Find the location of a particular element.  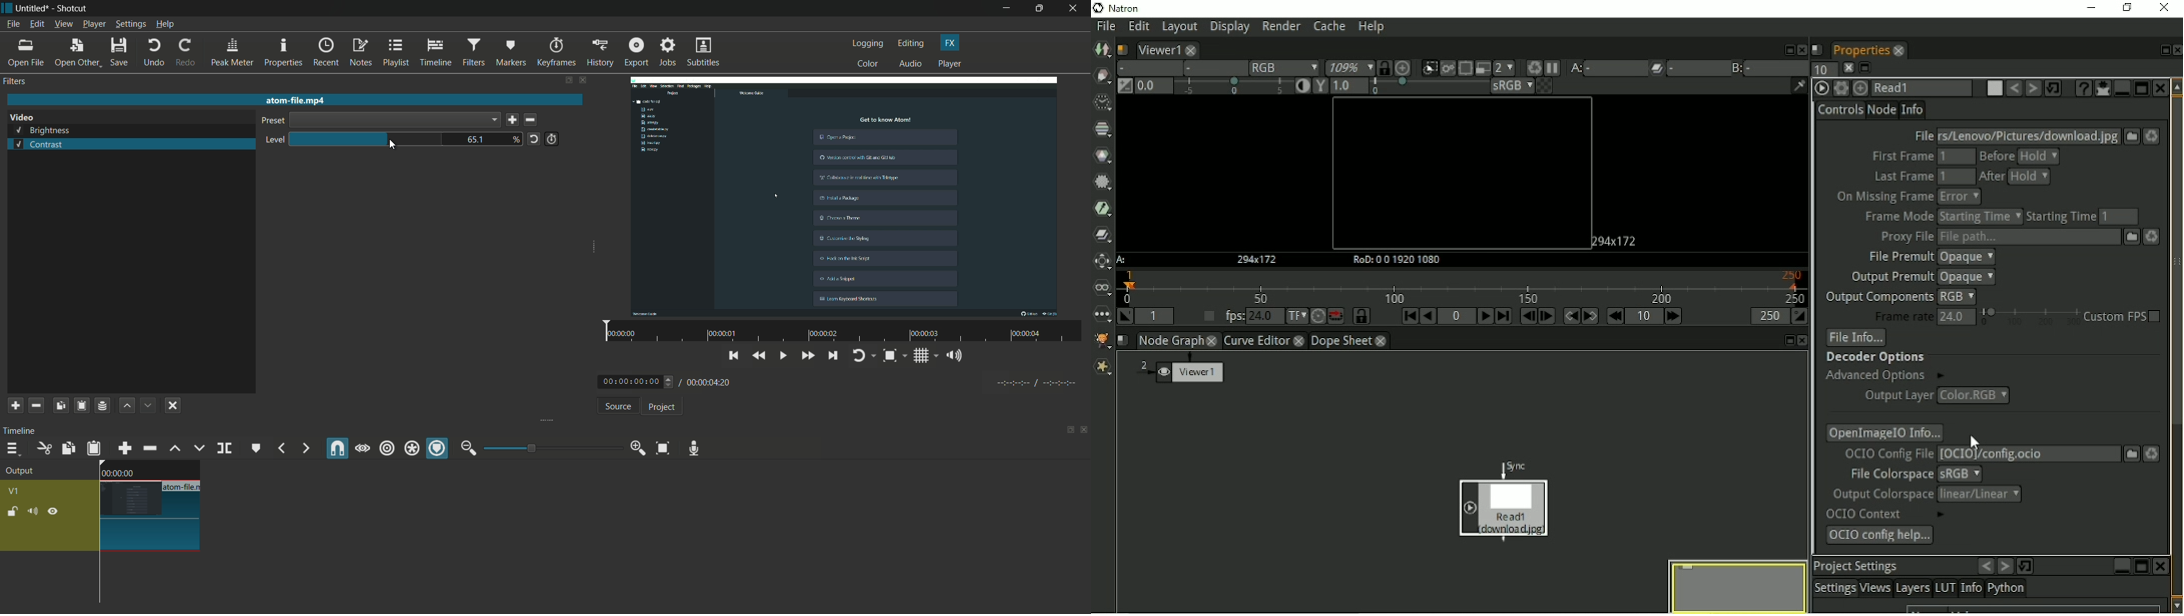

scrub while dragging is located at coordinates (362, 448).